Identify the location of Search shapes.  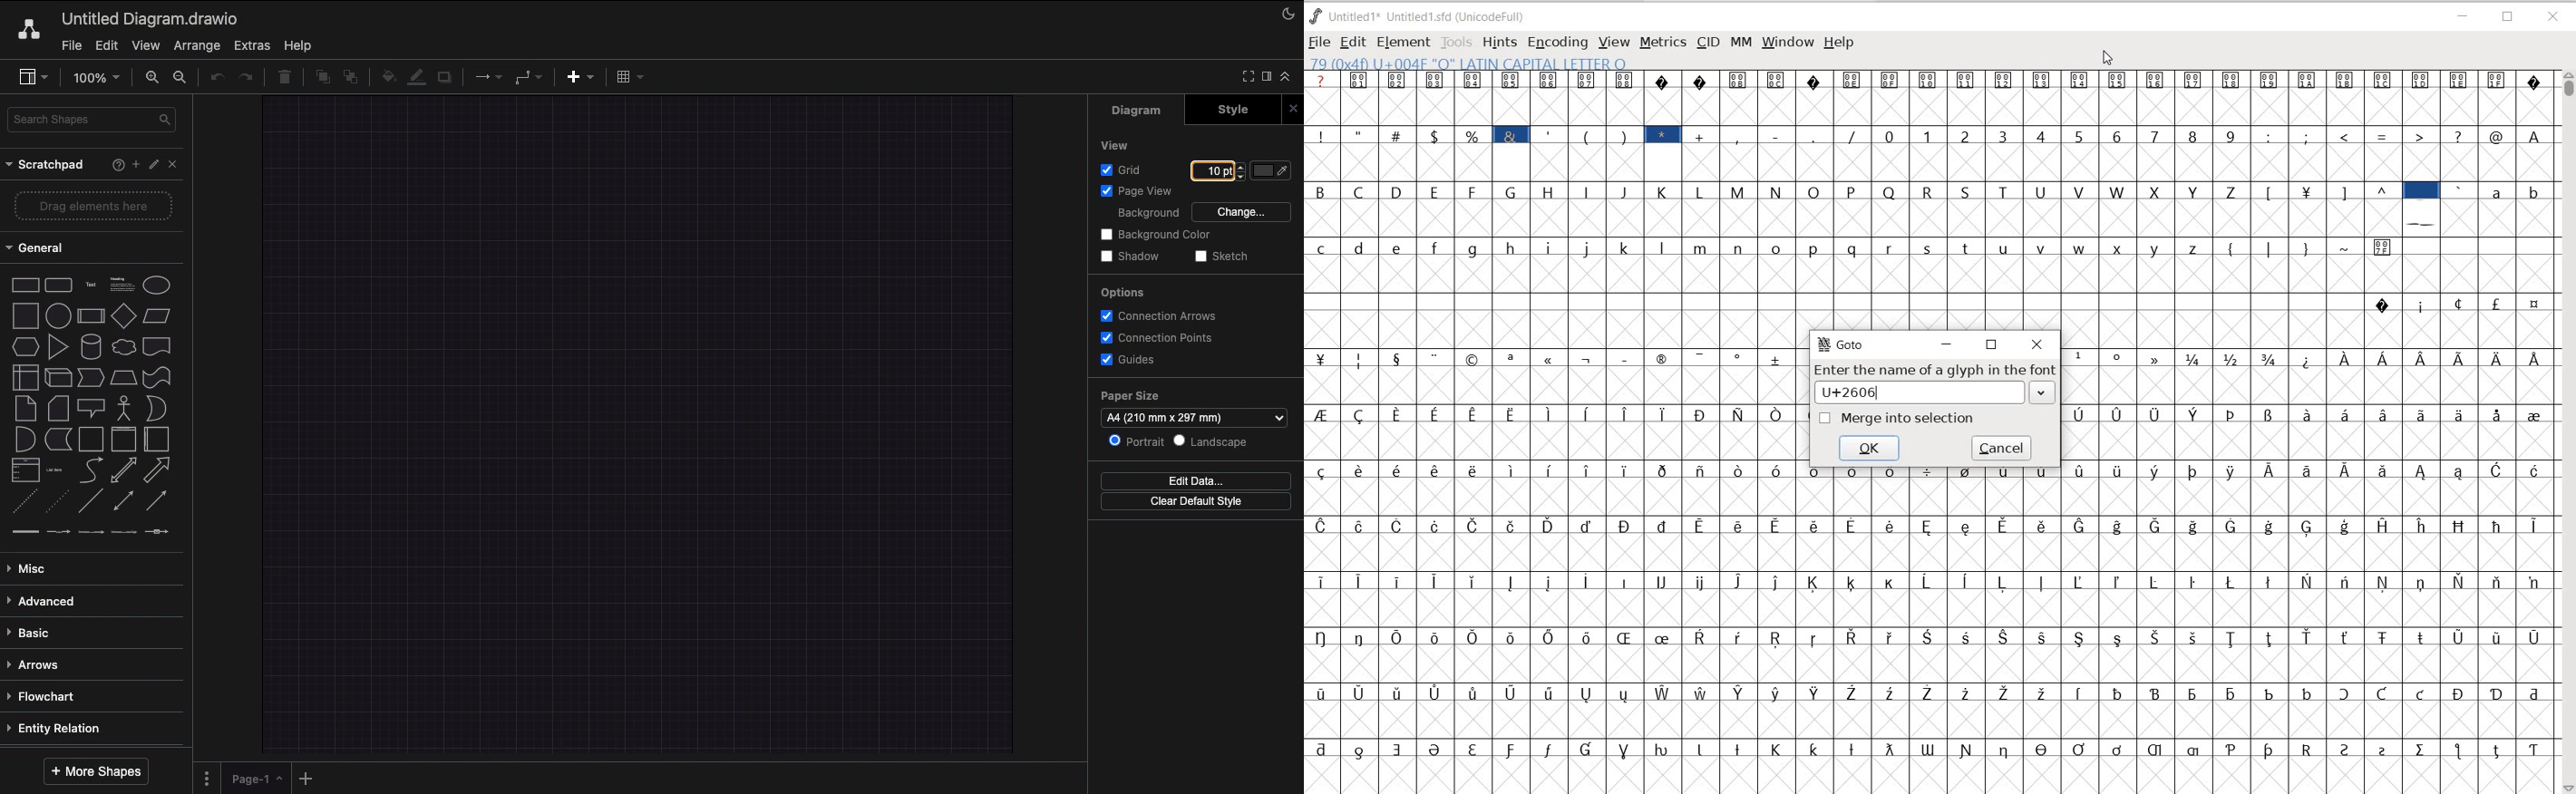
(92, 121).